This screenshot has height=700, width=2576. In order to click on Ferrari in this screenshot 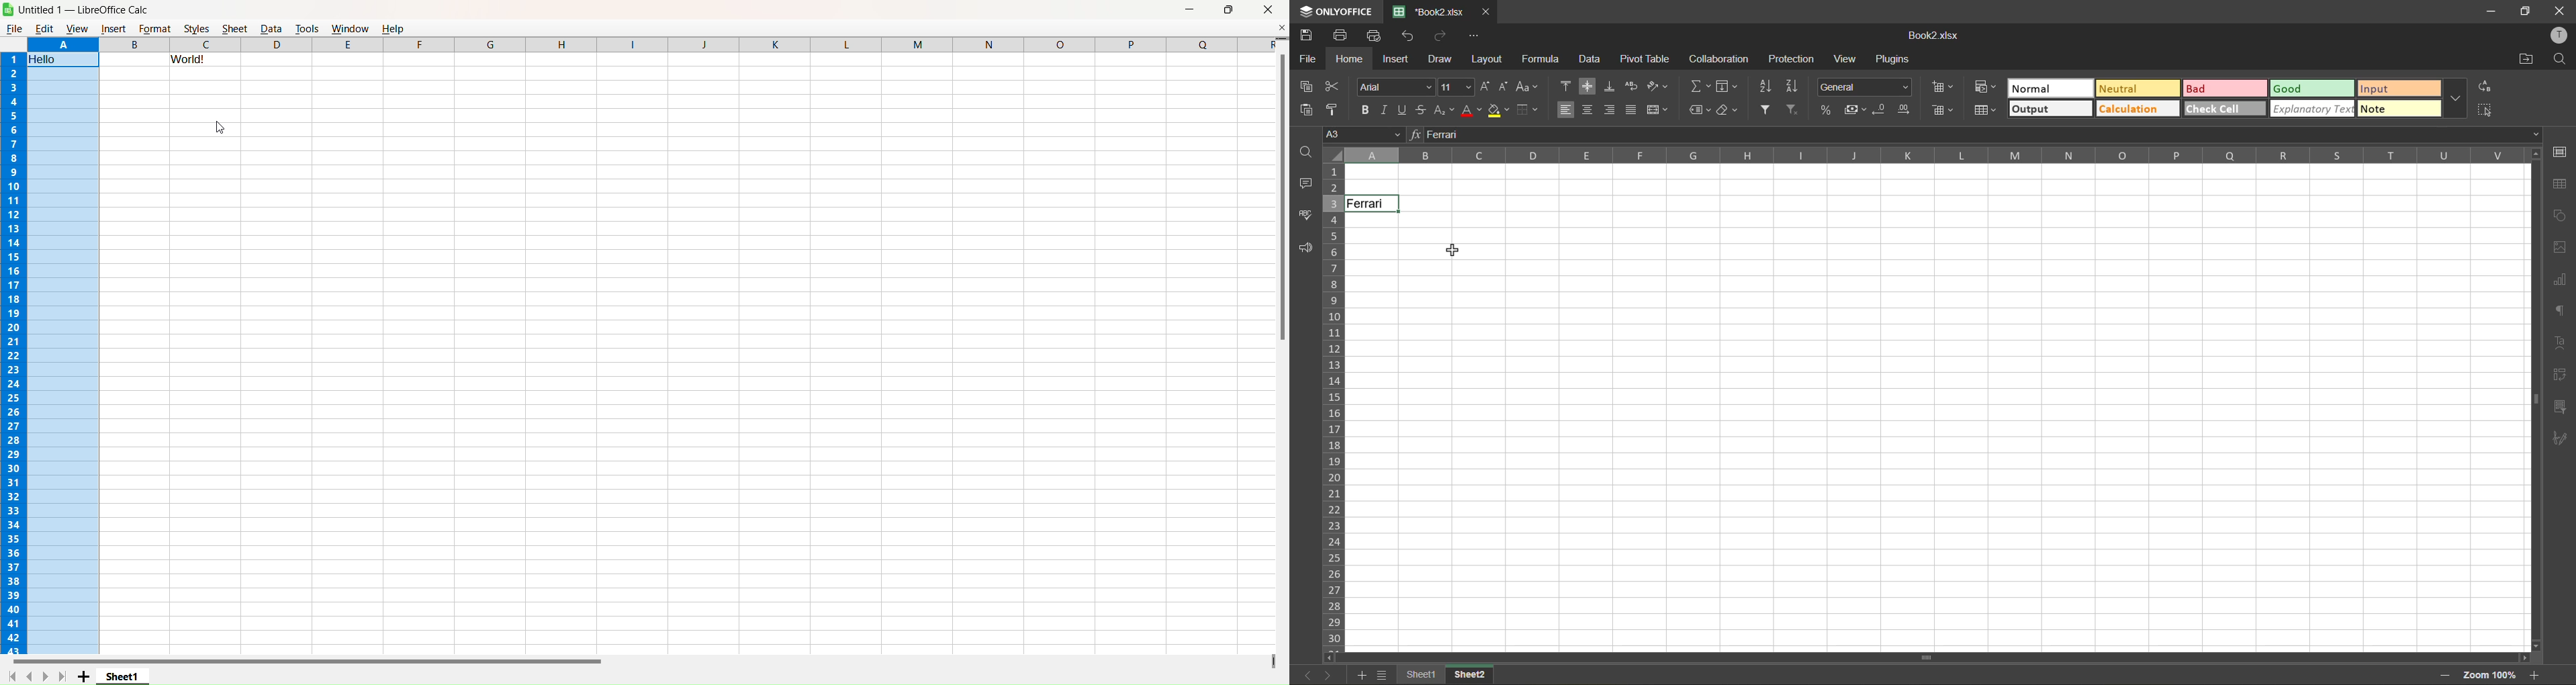, I will do `click(1376, 206)`.